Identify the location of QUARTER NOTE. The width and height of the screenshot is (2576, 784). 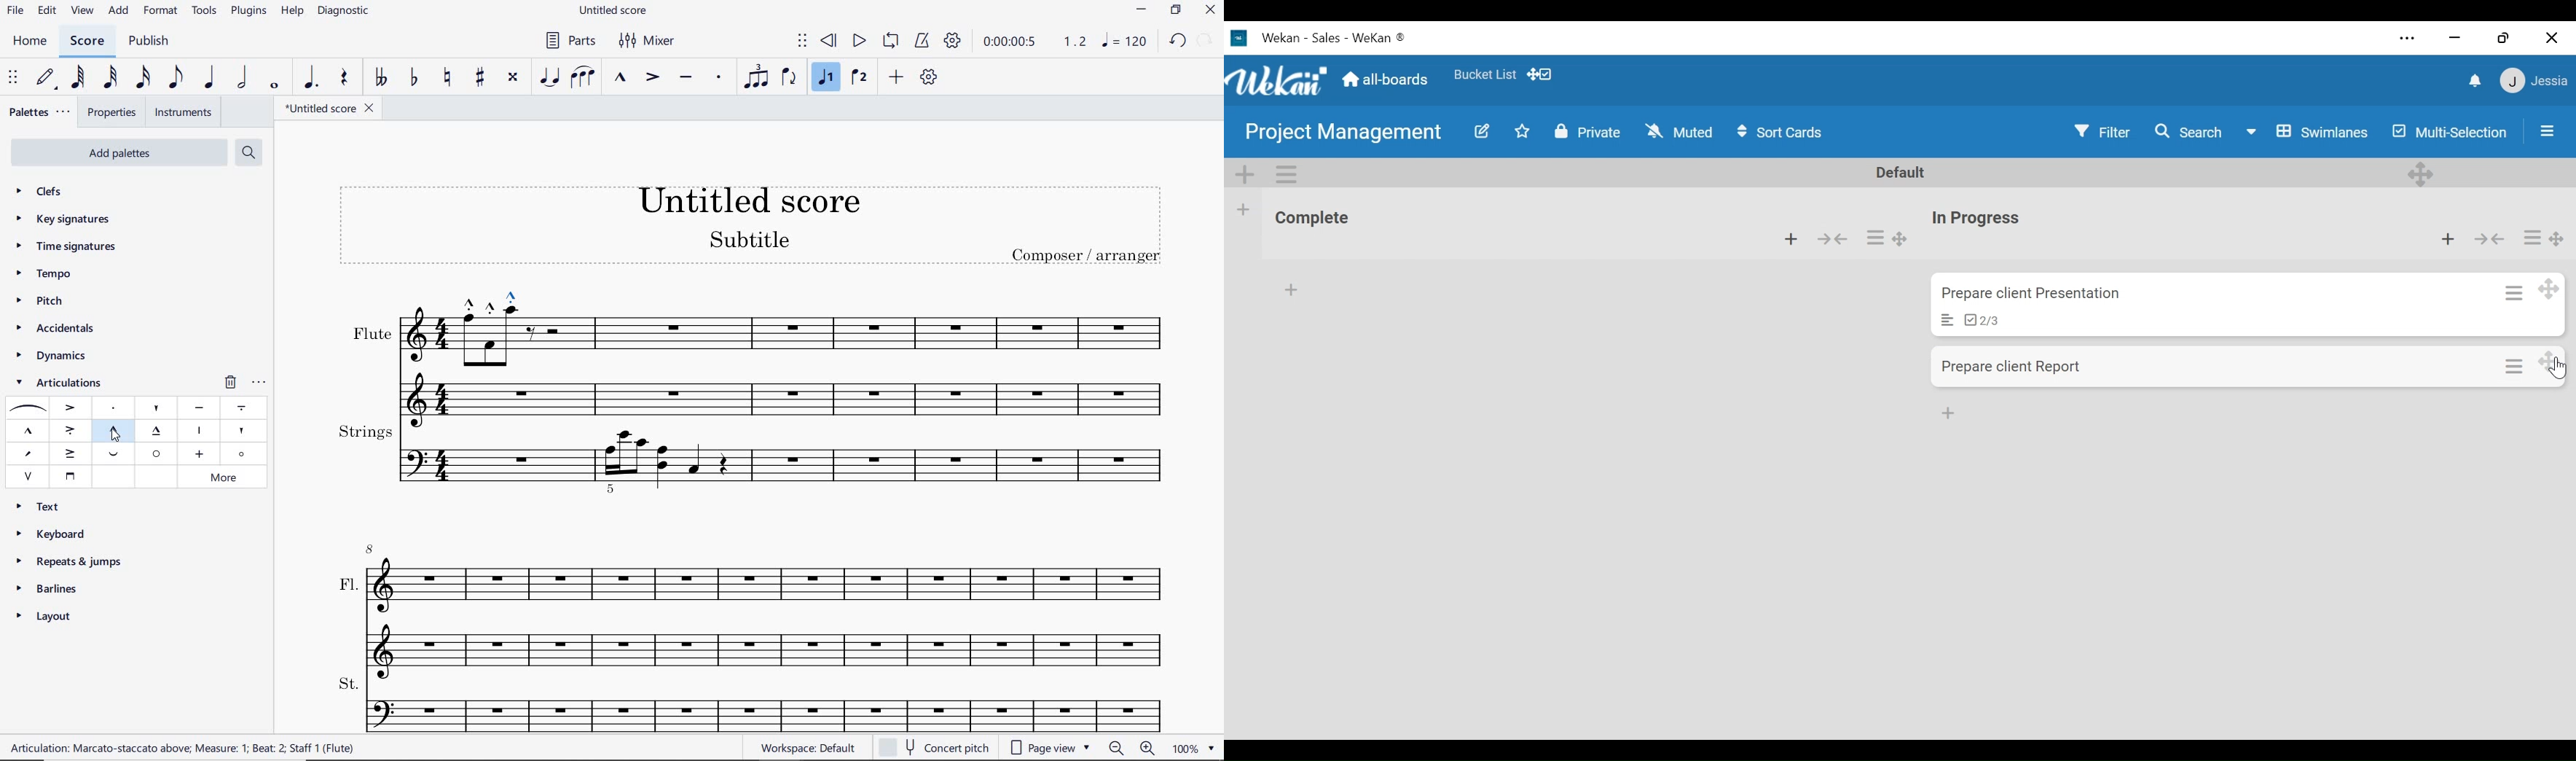
(210, 80).